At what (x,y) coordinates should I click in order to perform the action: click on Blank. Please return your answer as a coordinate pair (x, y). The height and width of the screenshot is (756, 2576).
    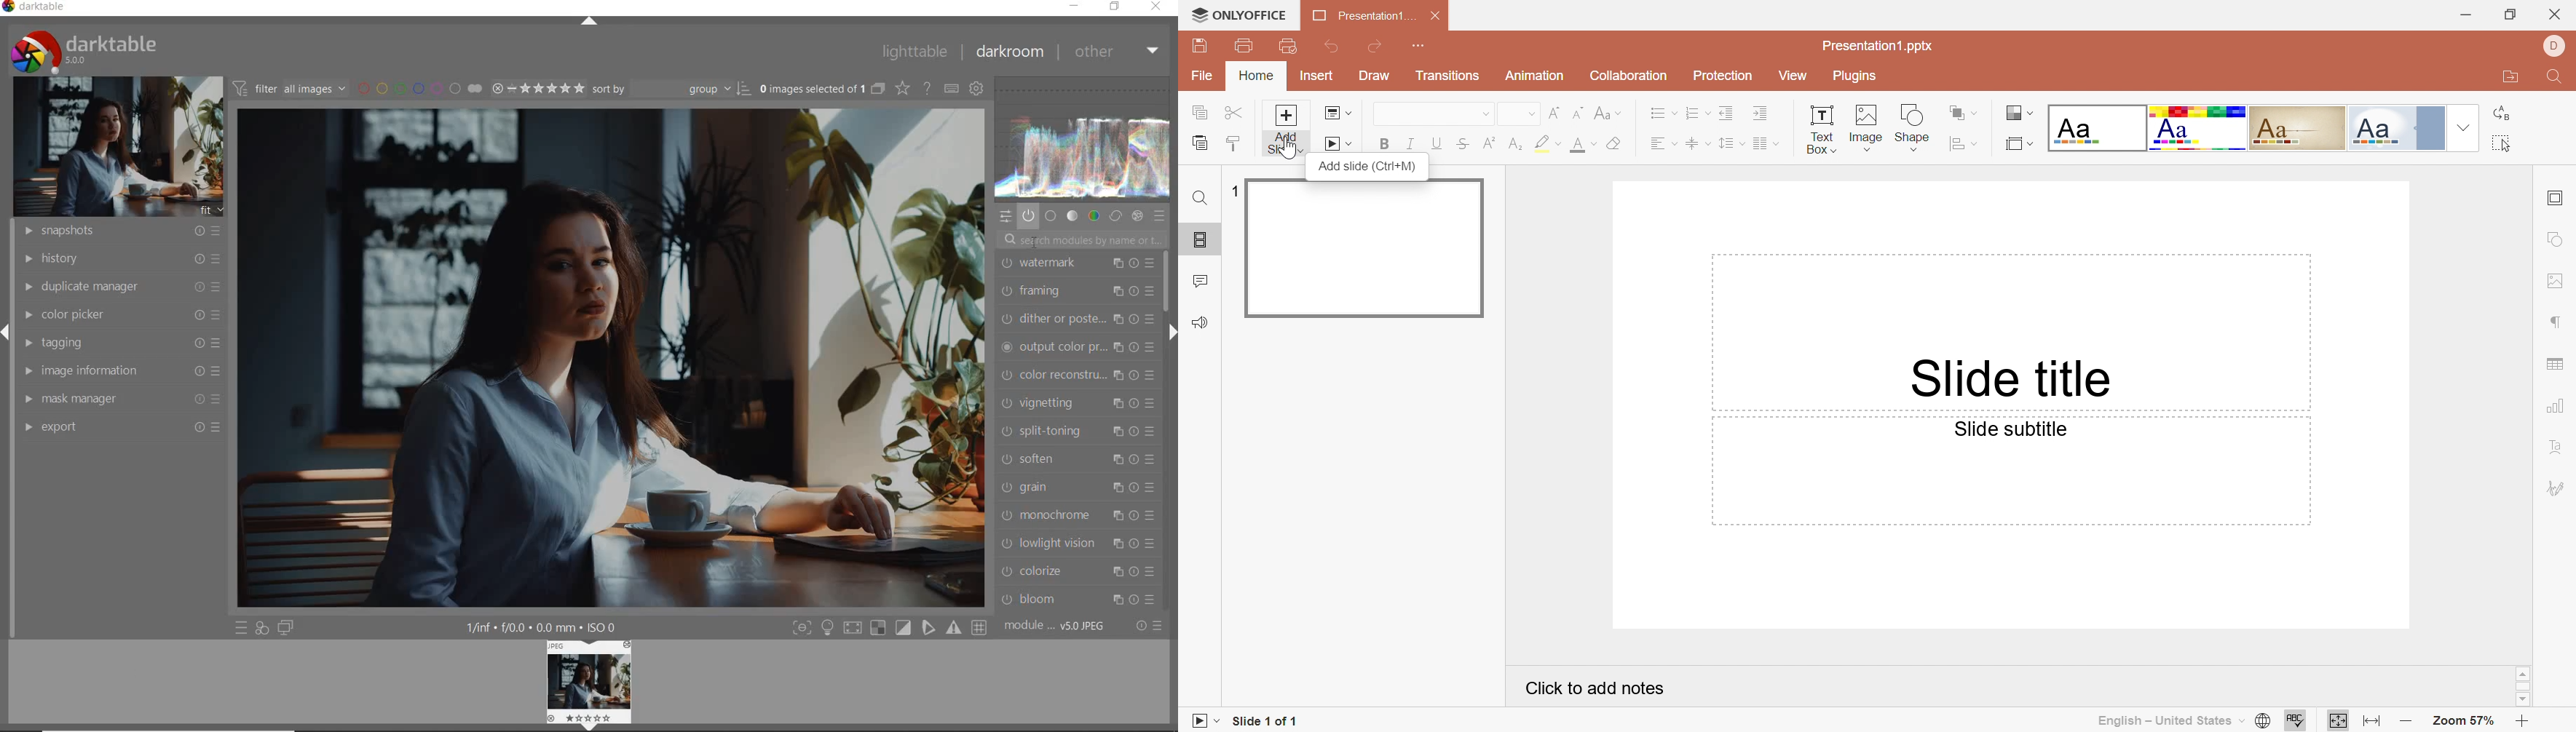
    Looking at the image, I should click on (2098, 129).